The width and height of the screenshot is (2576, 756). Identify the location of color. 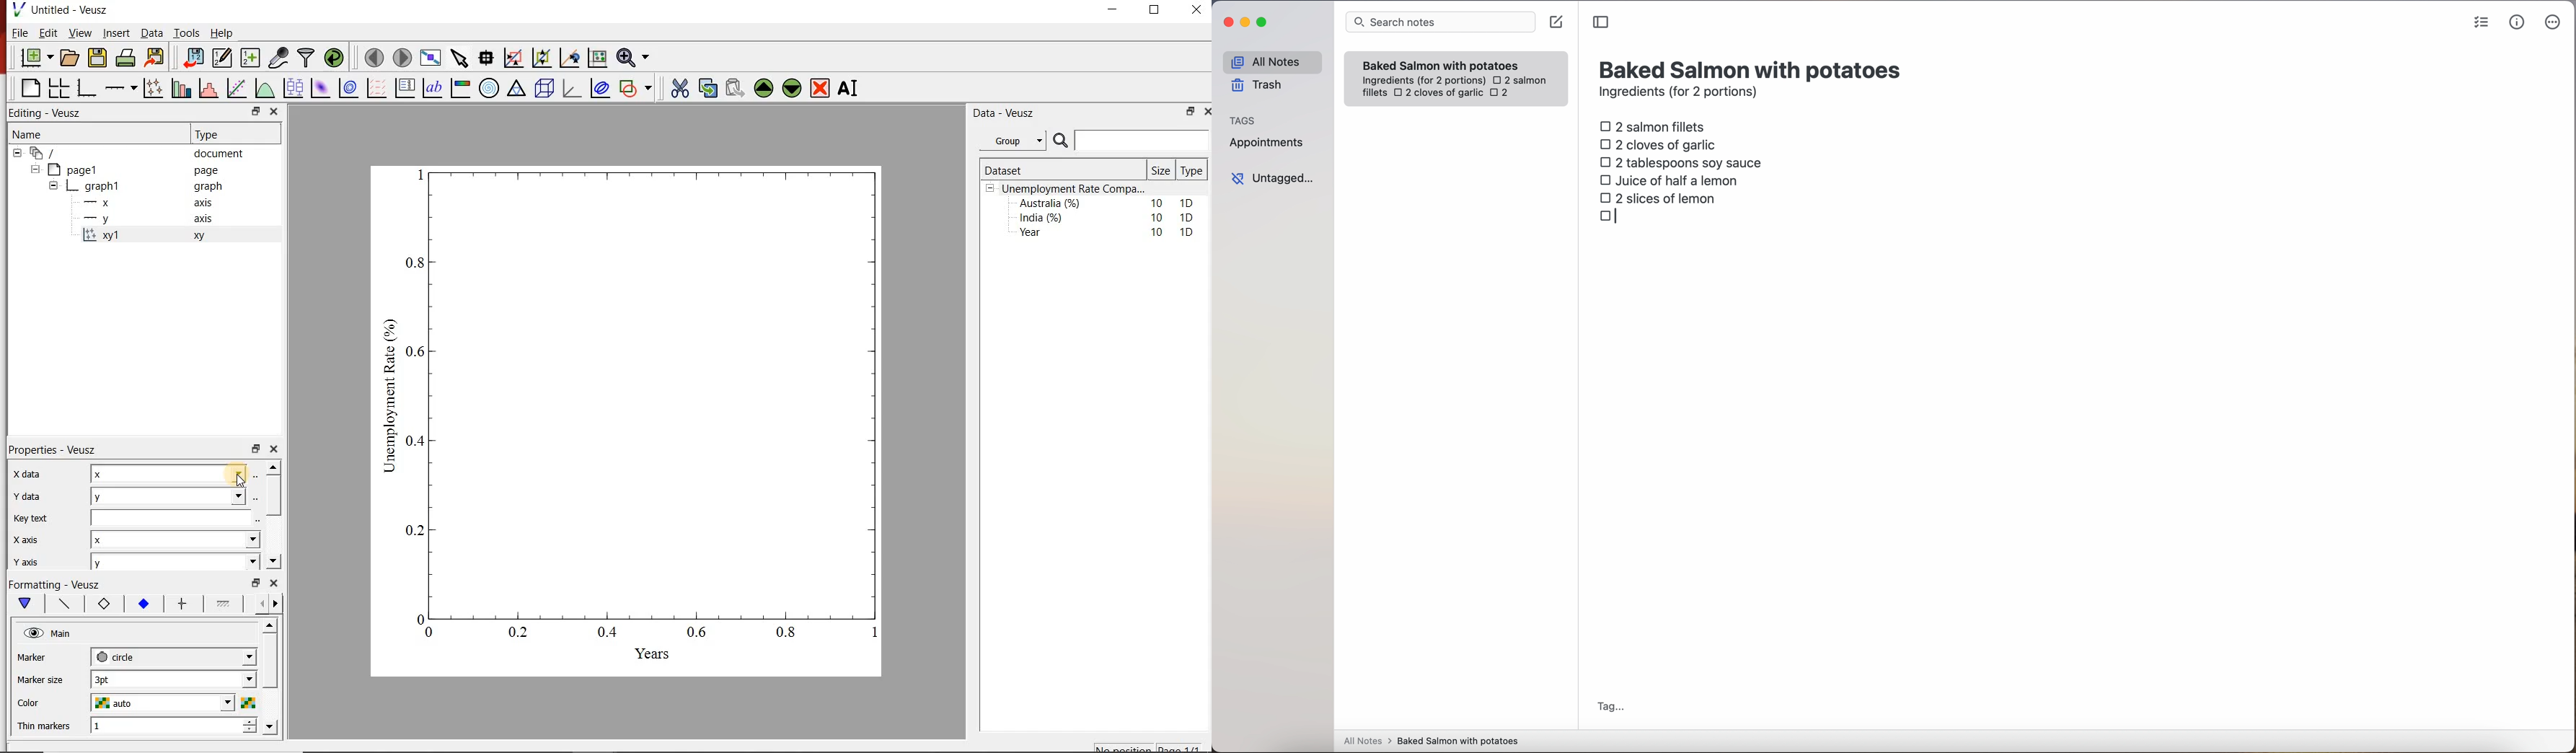
(40, 703).